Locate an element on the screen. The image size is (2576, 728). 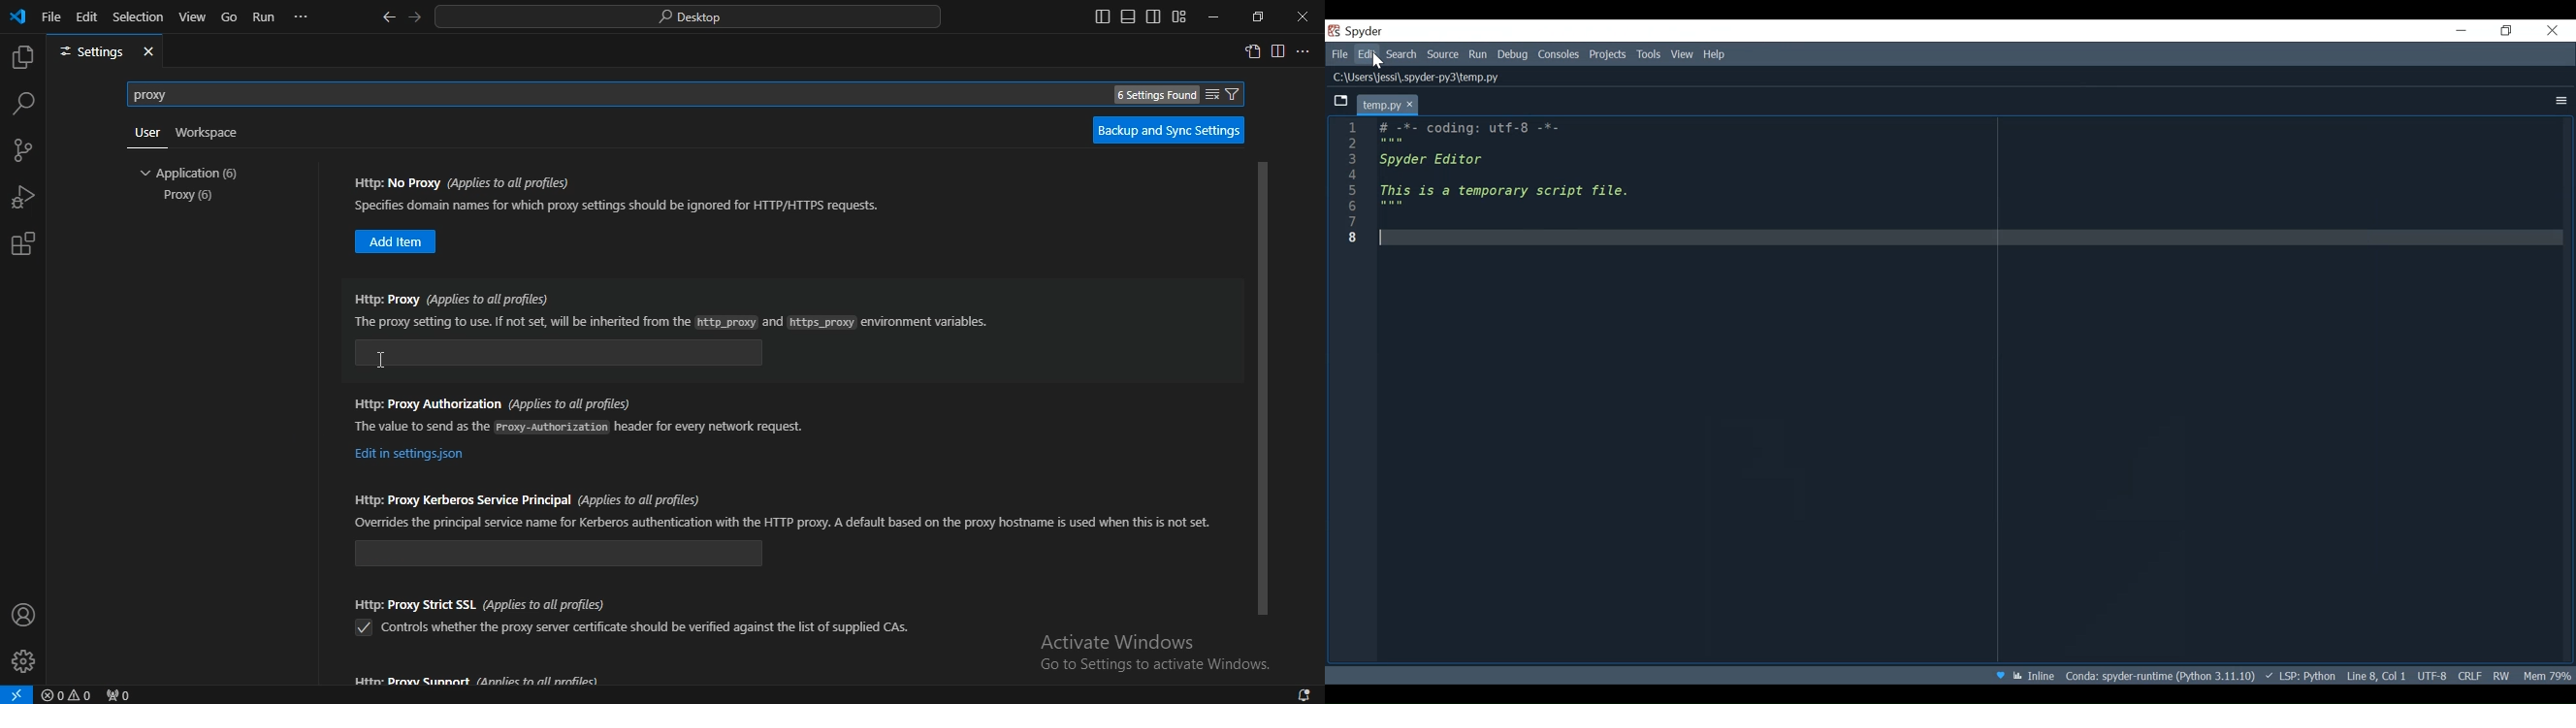
Debug is located at coordinates (1513, 56).